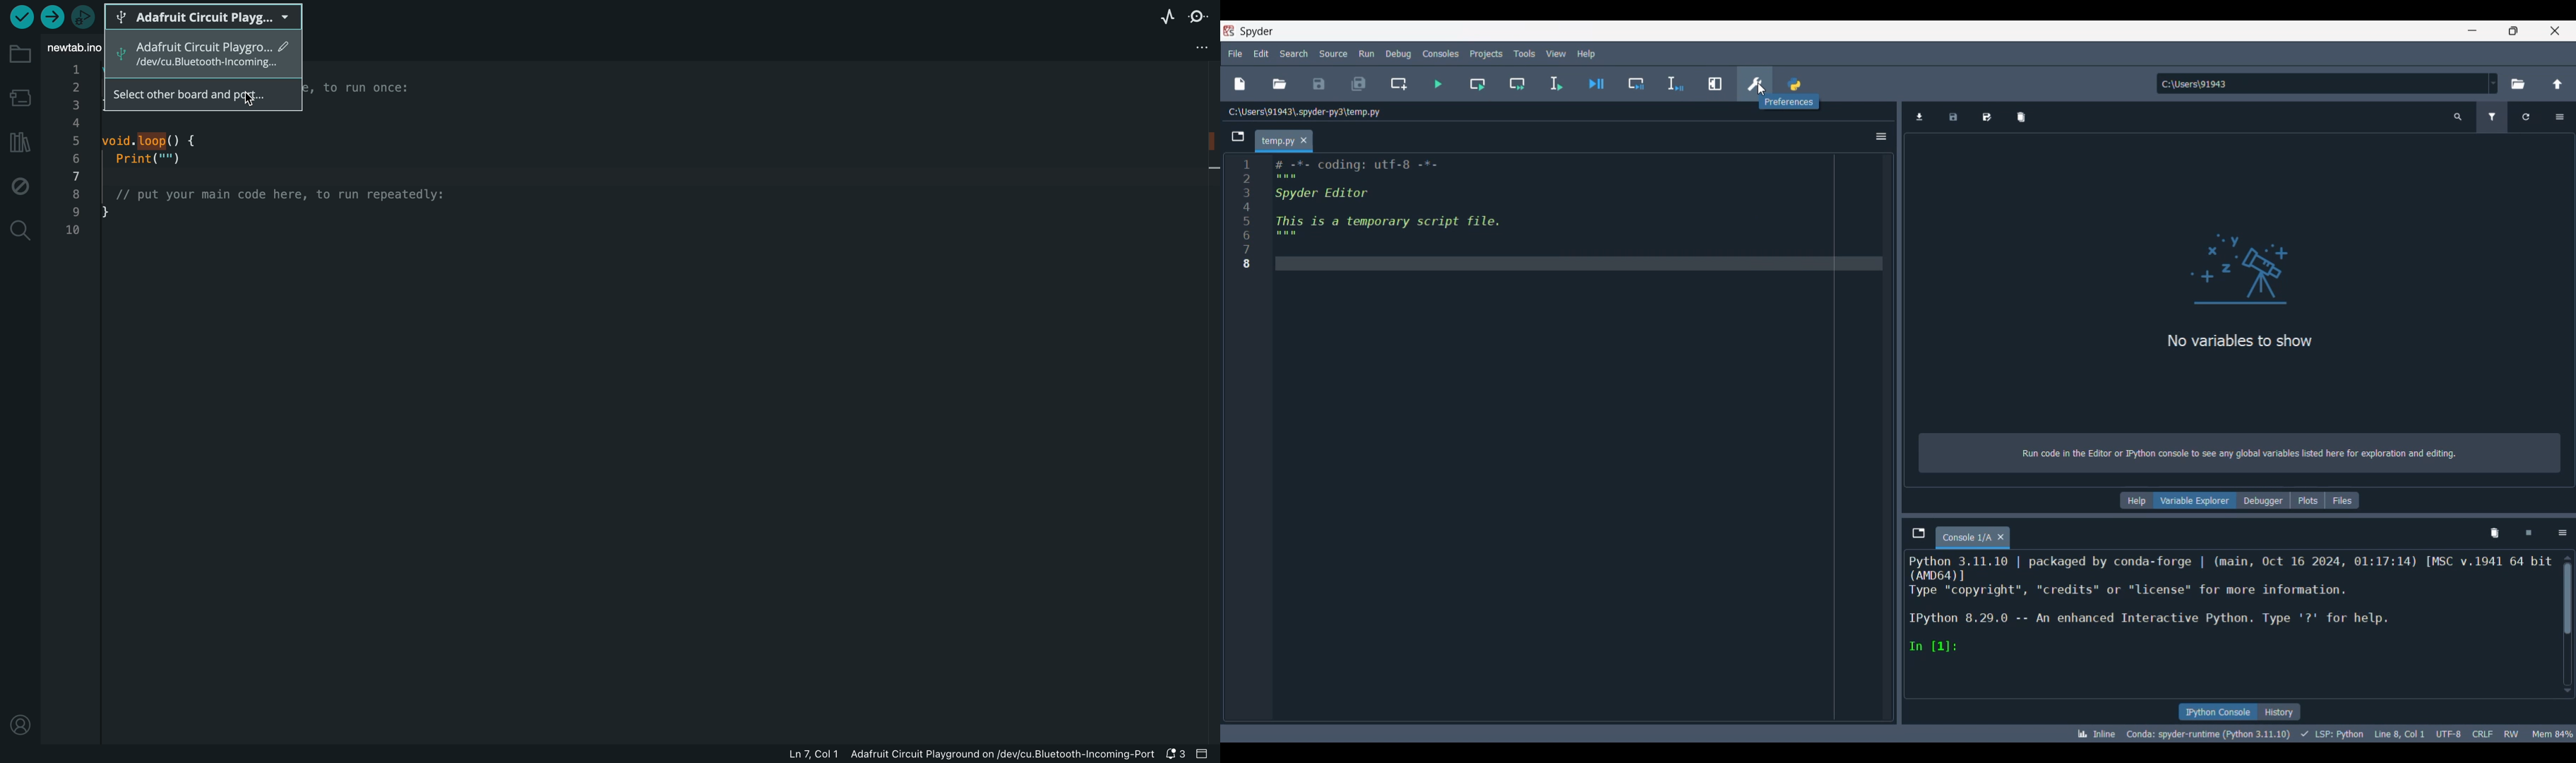  I want to click on file information, so click(947, 755).